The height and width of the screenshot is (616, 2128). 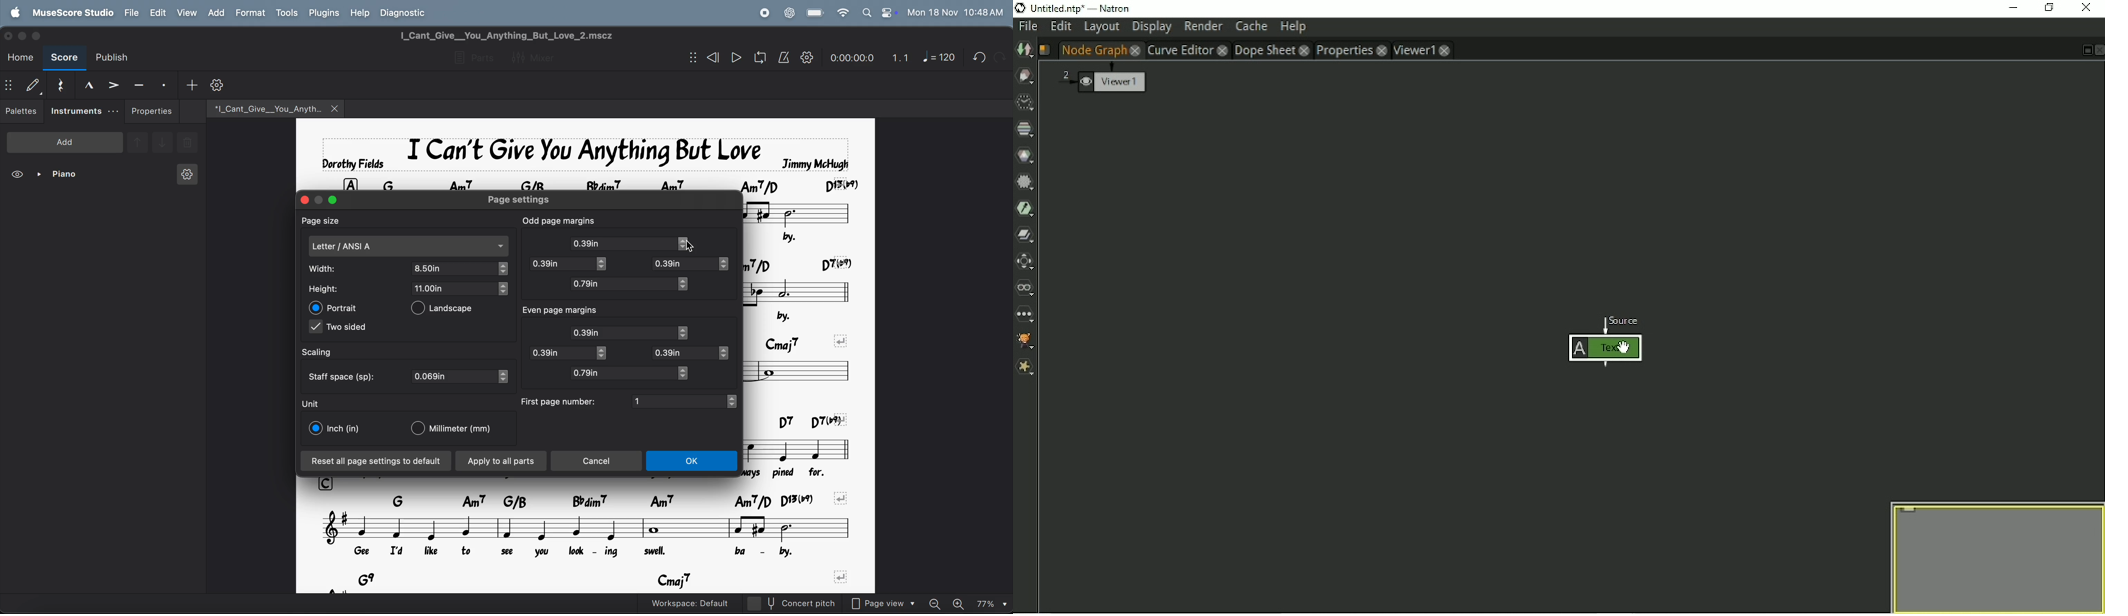 What do you see at coordinates (530, 199) in the screenshot?
I see `page settings` at bounding box center [530, 199].